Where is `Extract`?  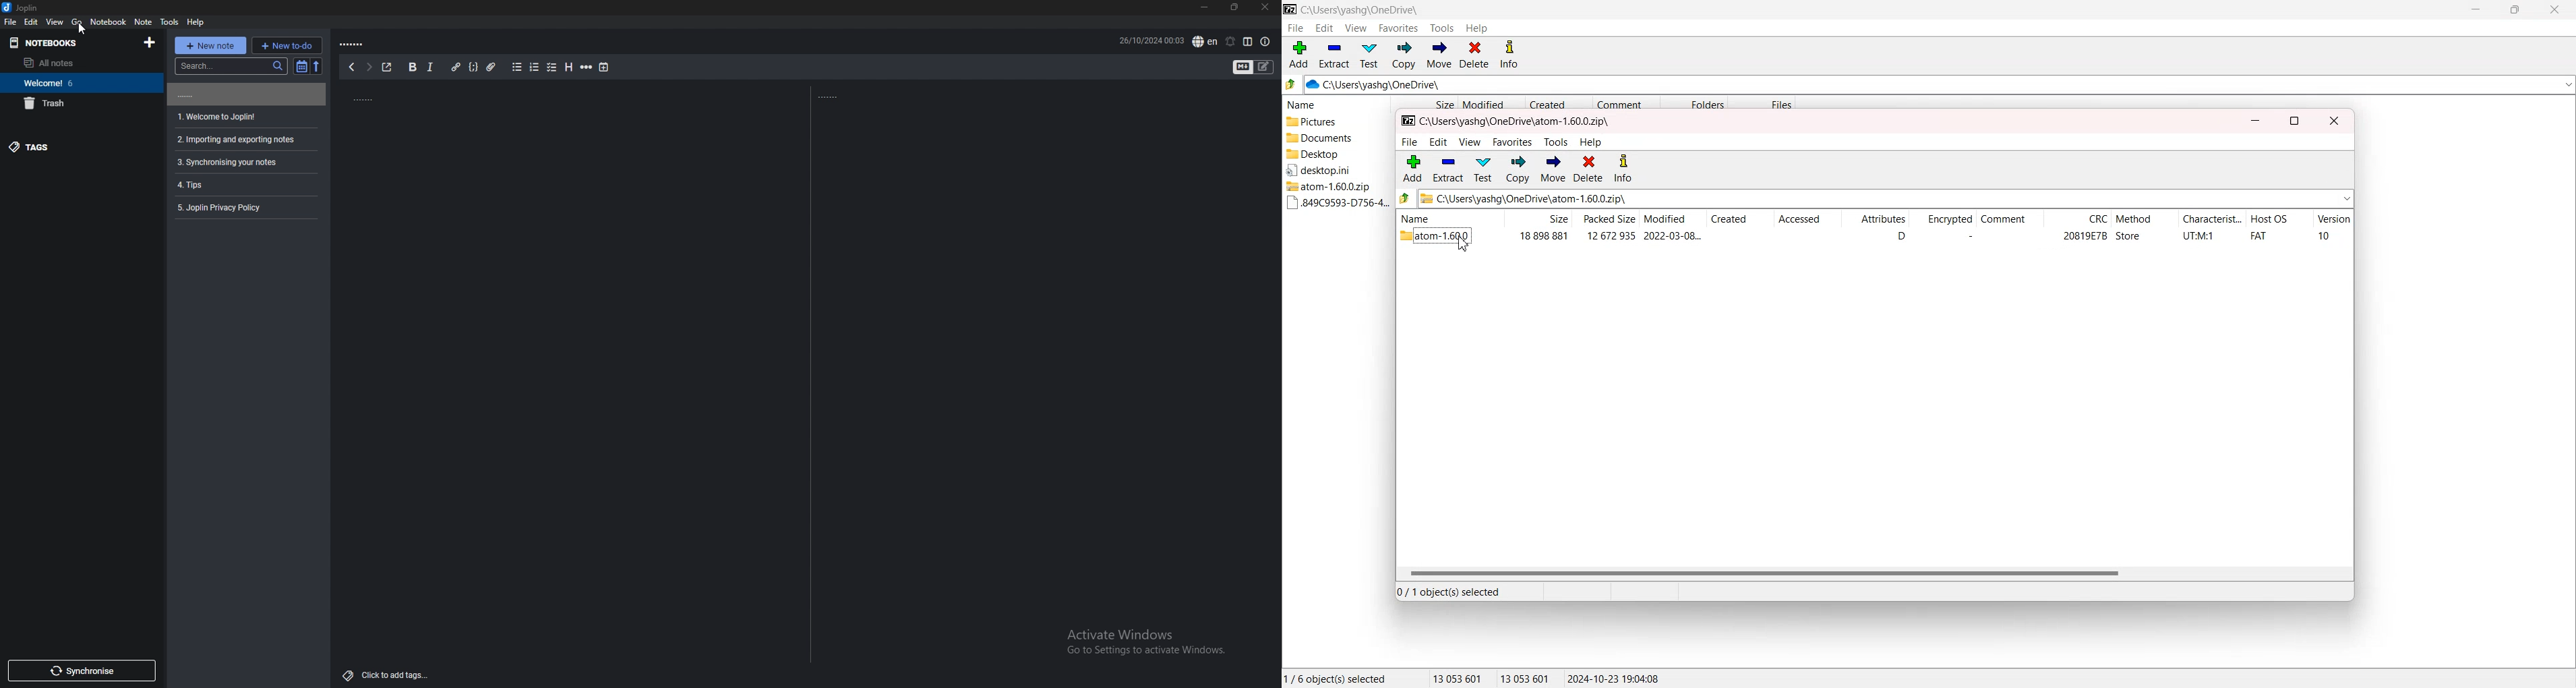
Extract is located at coordinates (1334, 55).